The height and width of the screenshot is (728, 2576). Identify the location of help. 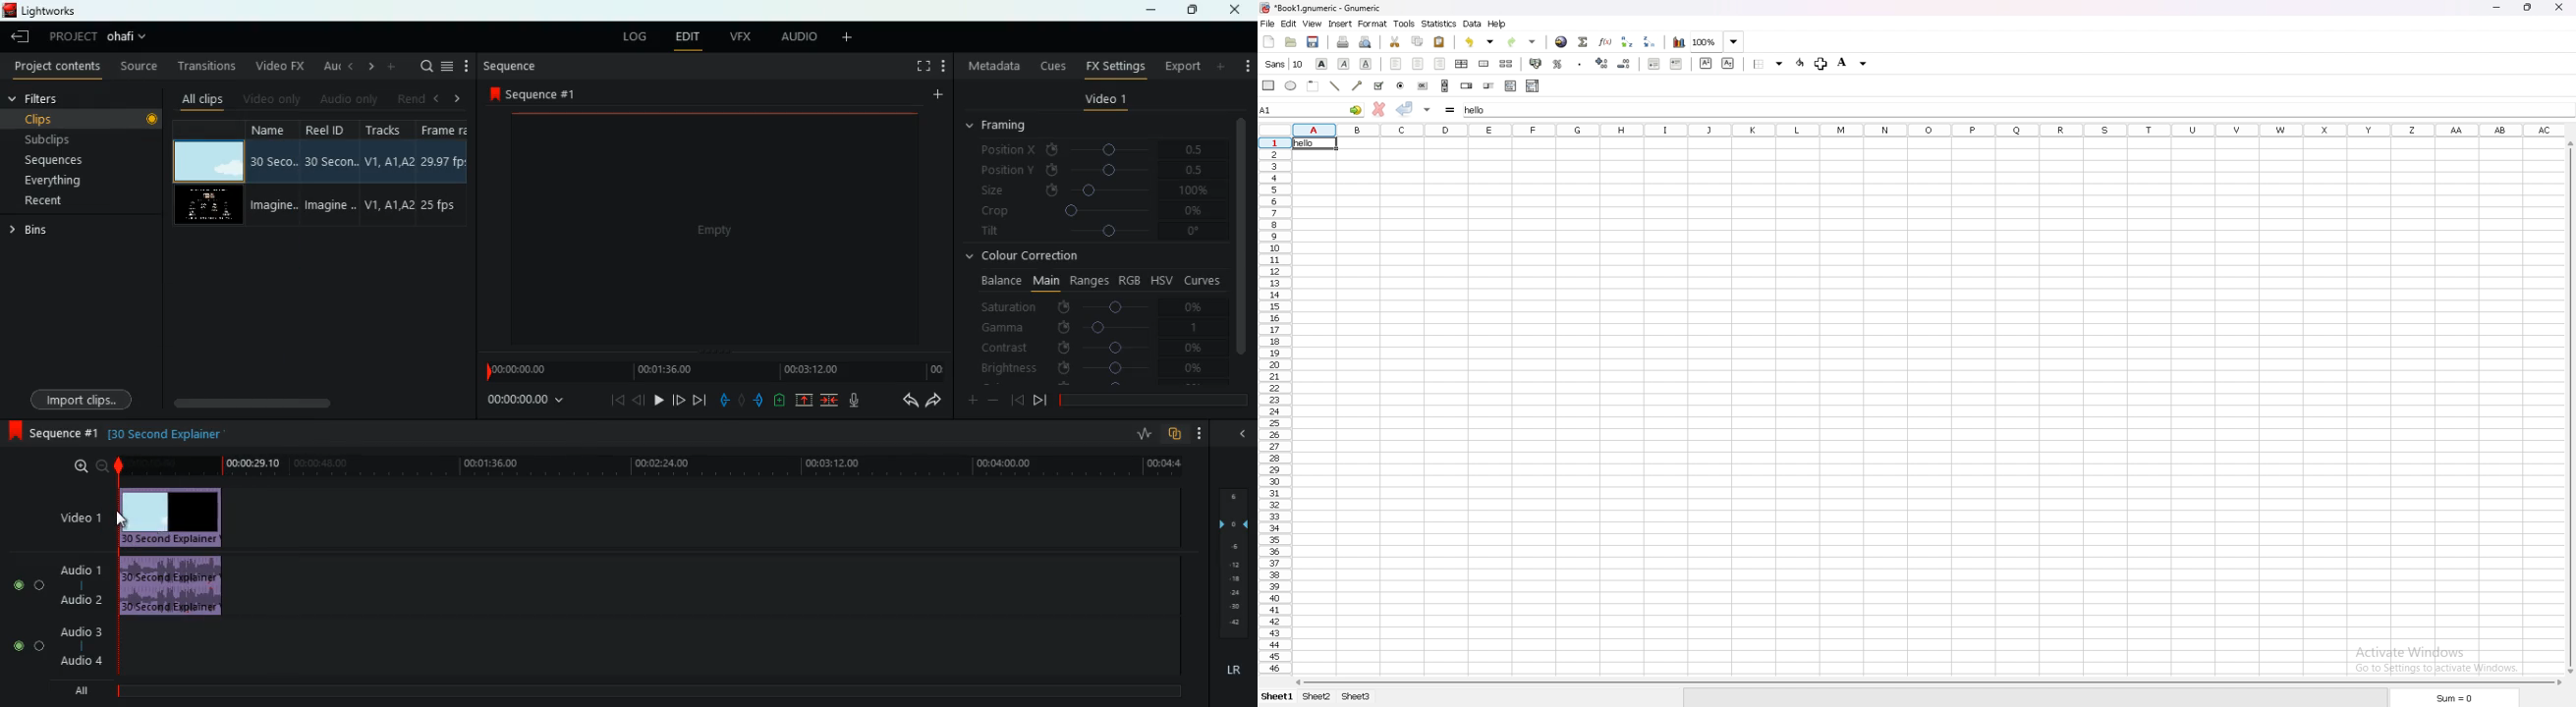
(1498, 24).